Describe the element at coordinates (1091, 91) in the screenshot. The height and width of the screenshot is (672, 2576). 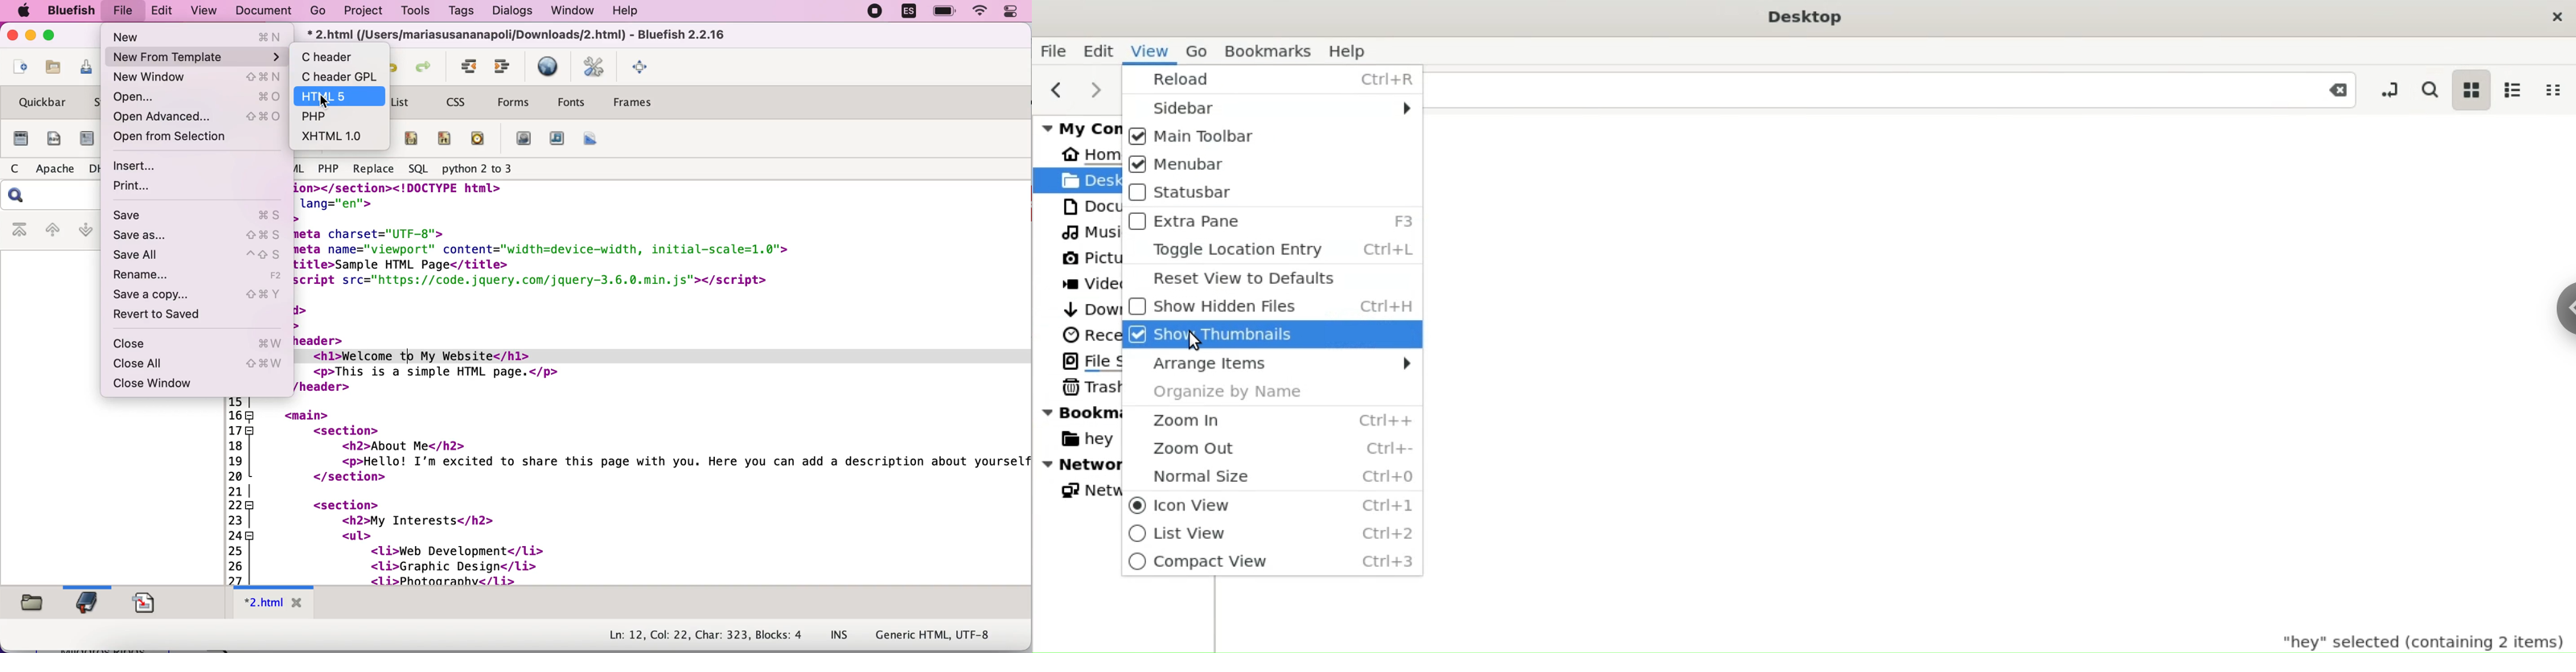
I see `next` at that location.